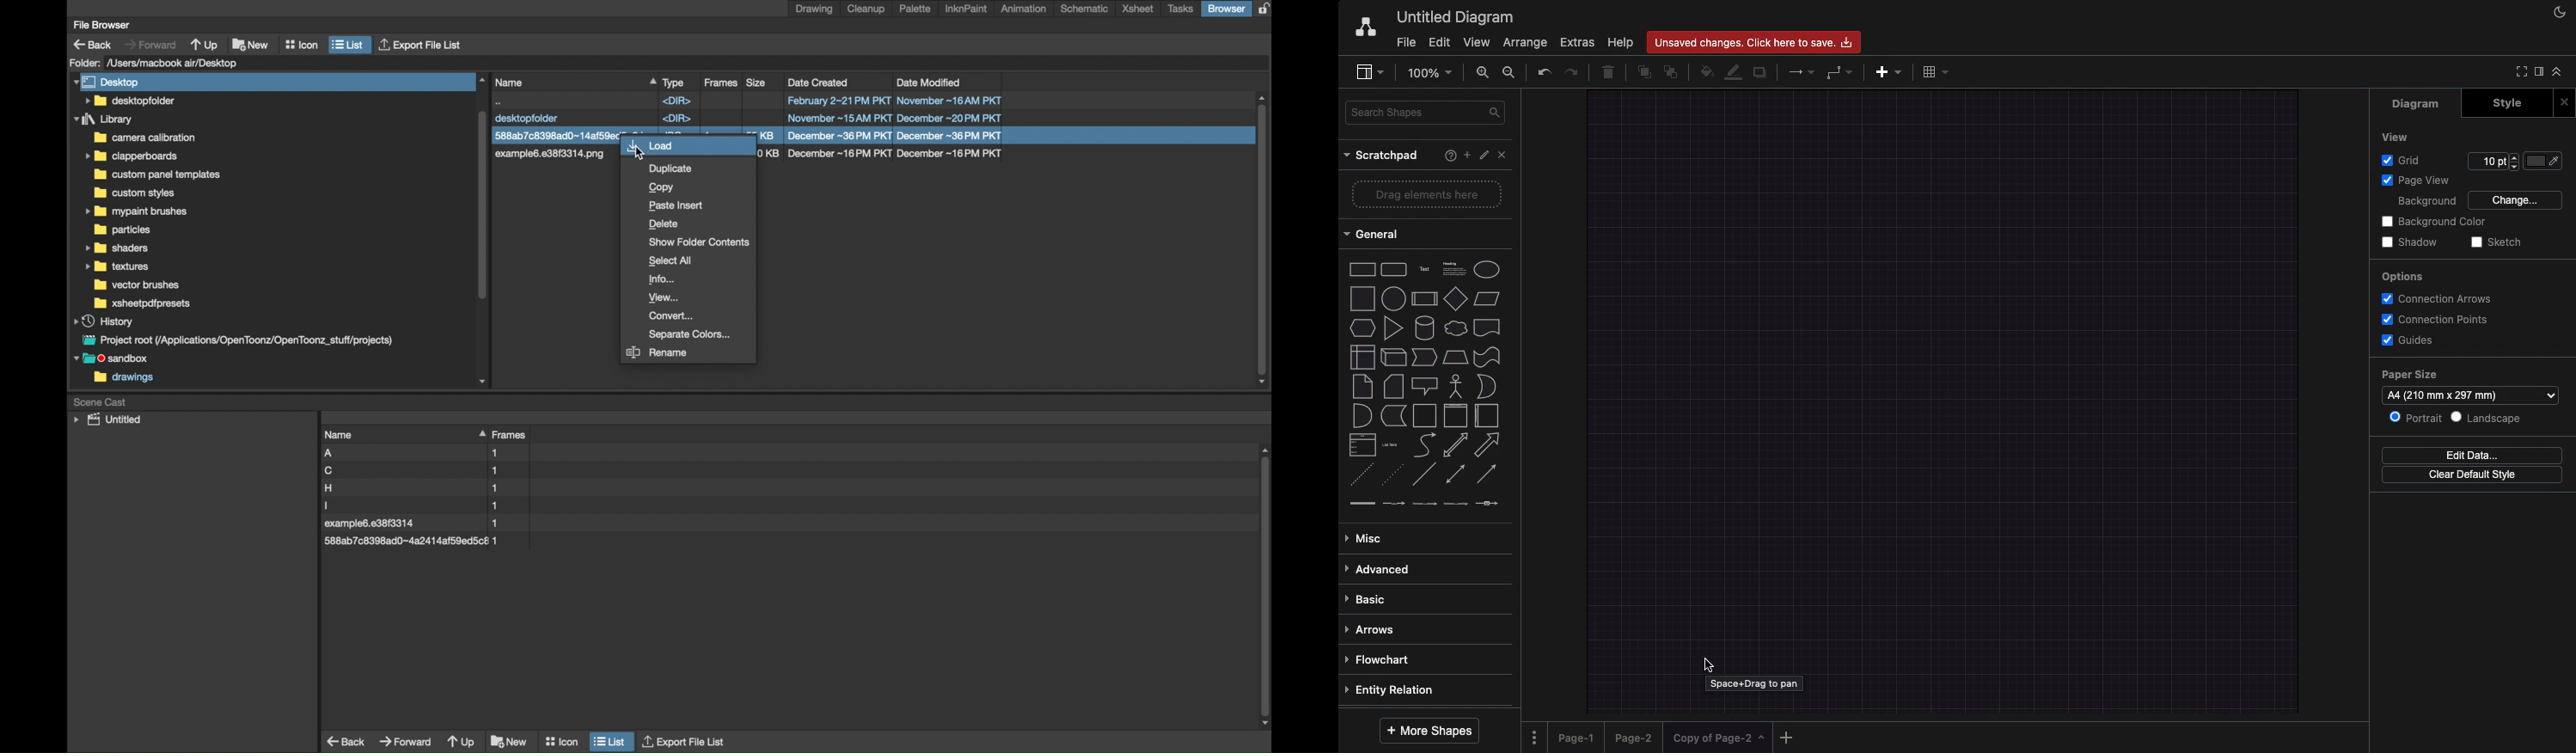  What do you see at coordinates (2412, 179) in the screenshot?
I see `Page view` at bounding box center [2412, 179].